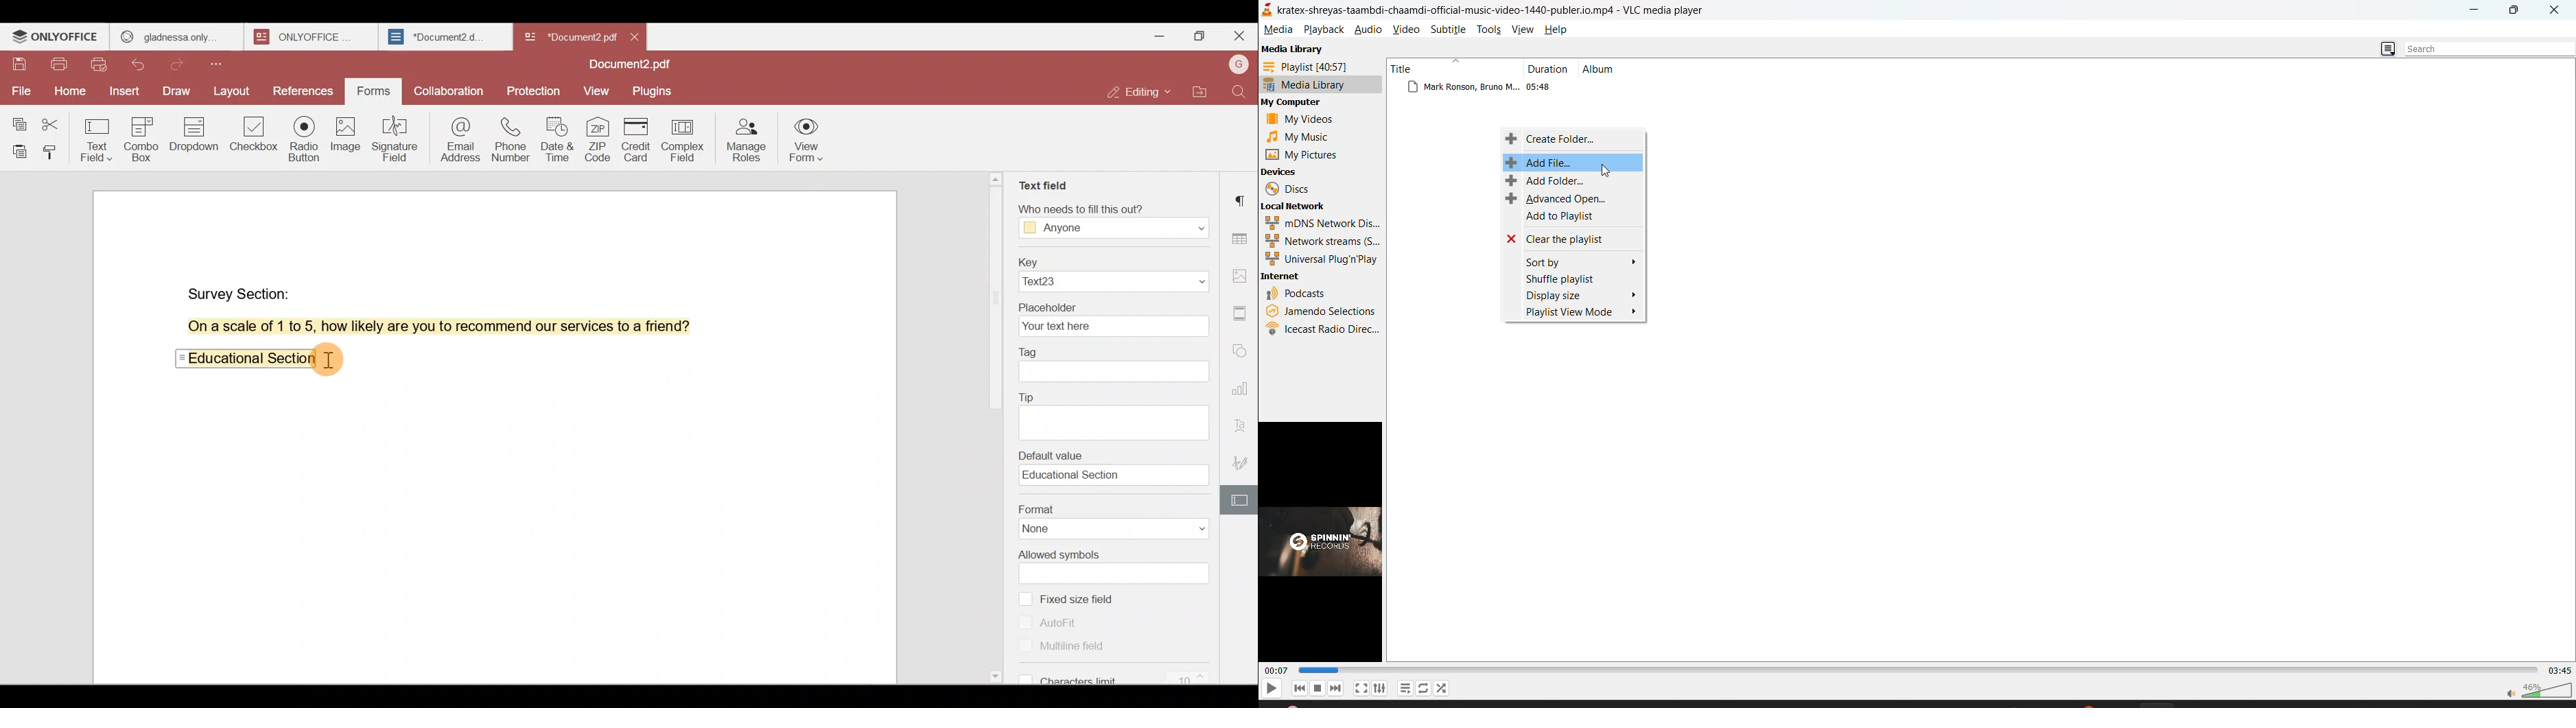  What do you see at coordinates (746, 139) in the screenshot?
I see `Manage roles` at bounding box center [746, 139].